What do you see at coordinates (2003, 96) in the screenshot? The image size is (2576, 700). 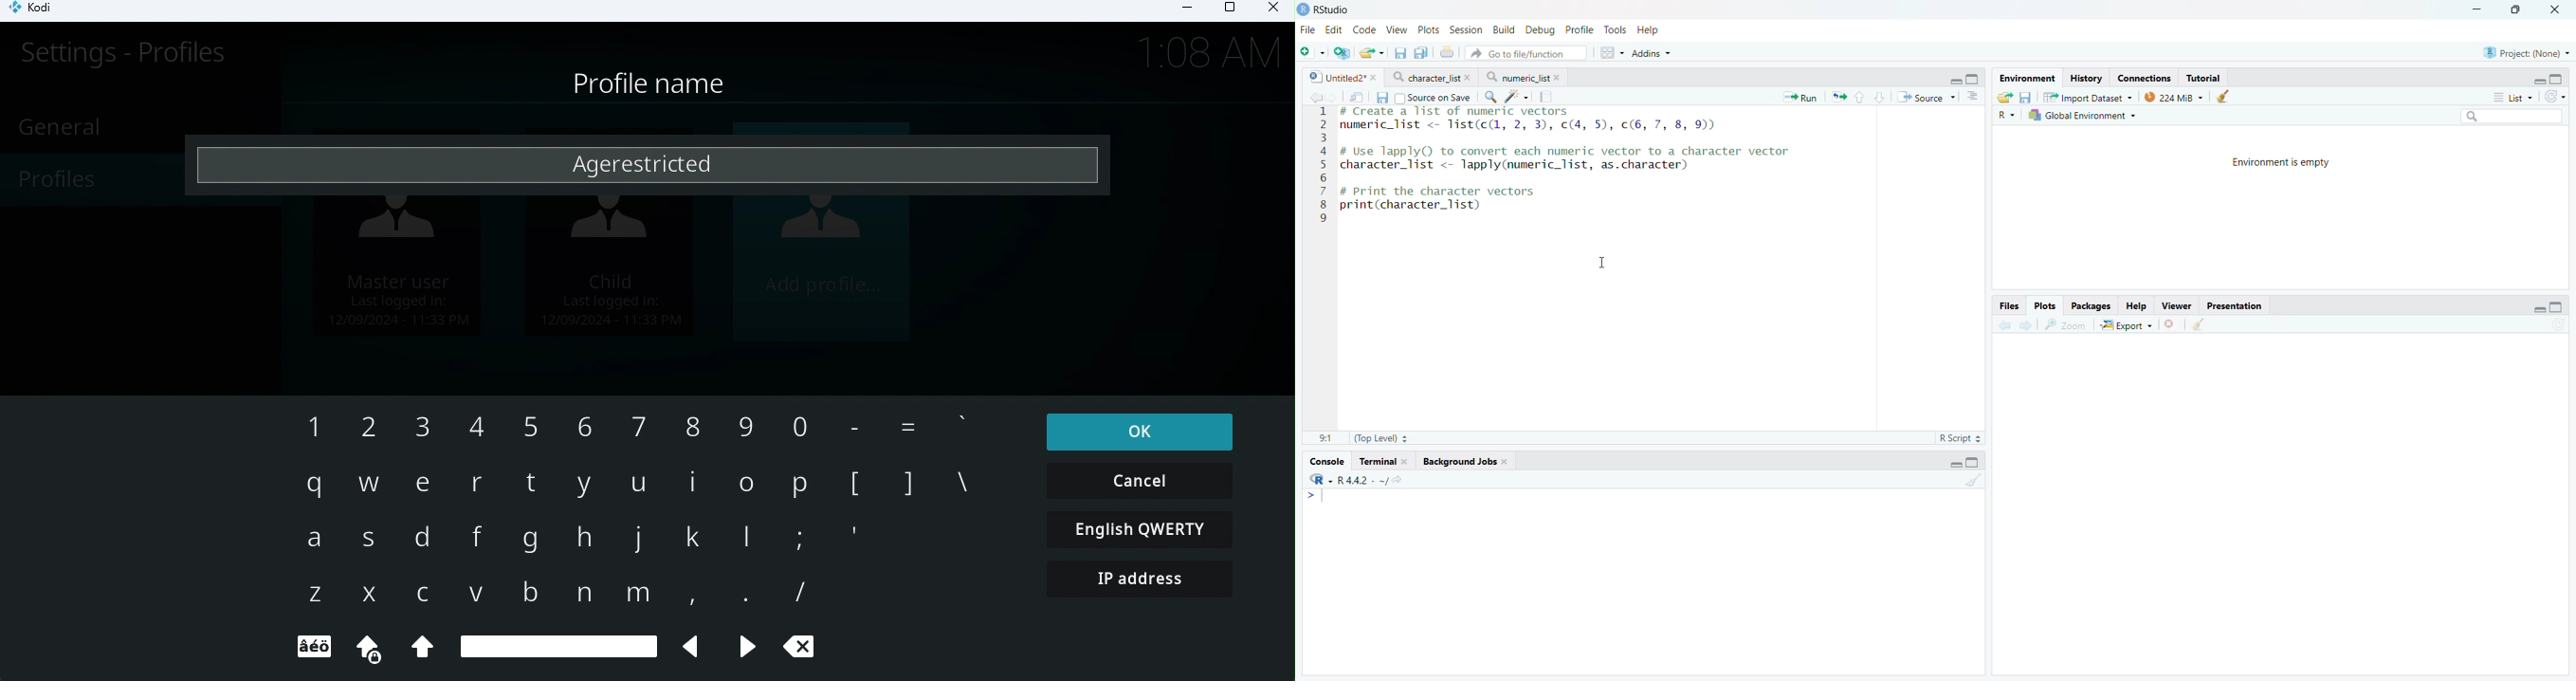 I see `Export history logs` at bounding box center [2003, 96].